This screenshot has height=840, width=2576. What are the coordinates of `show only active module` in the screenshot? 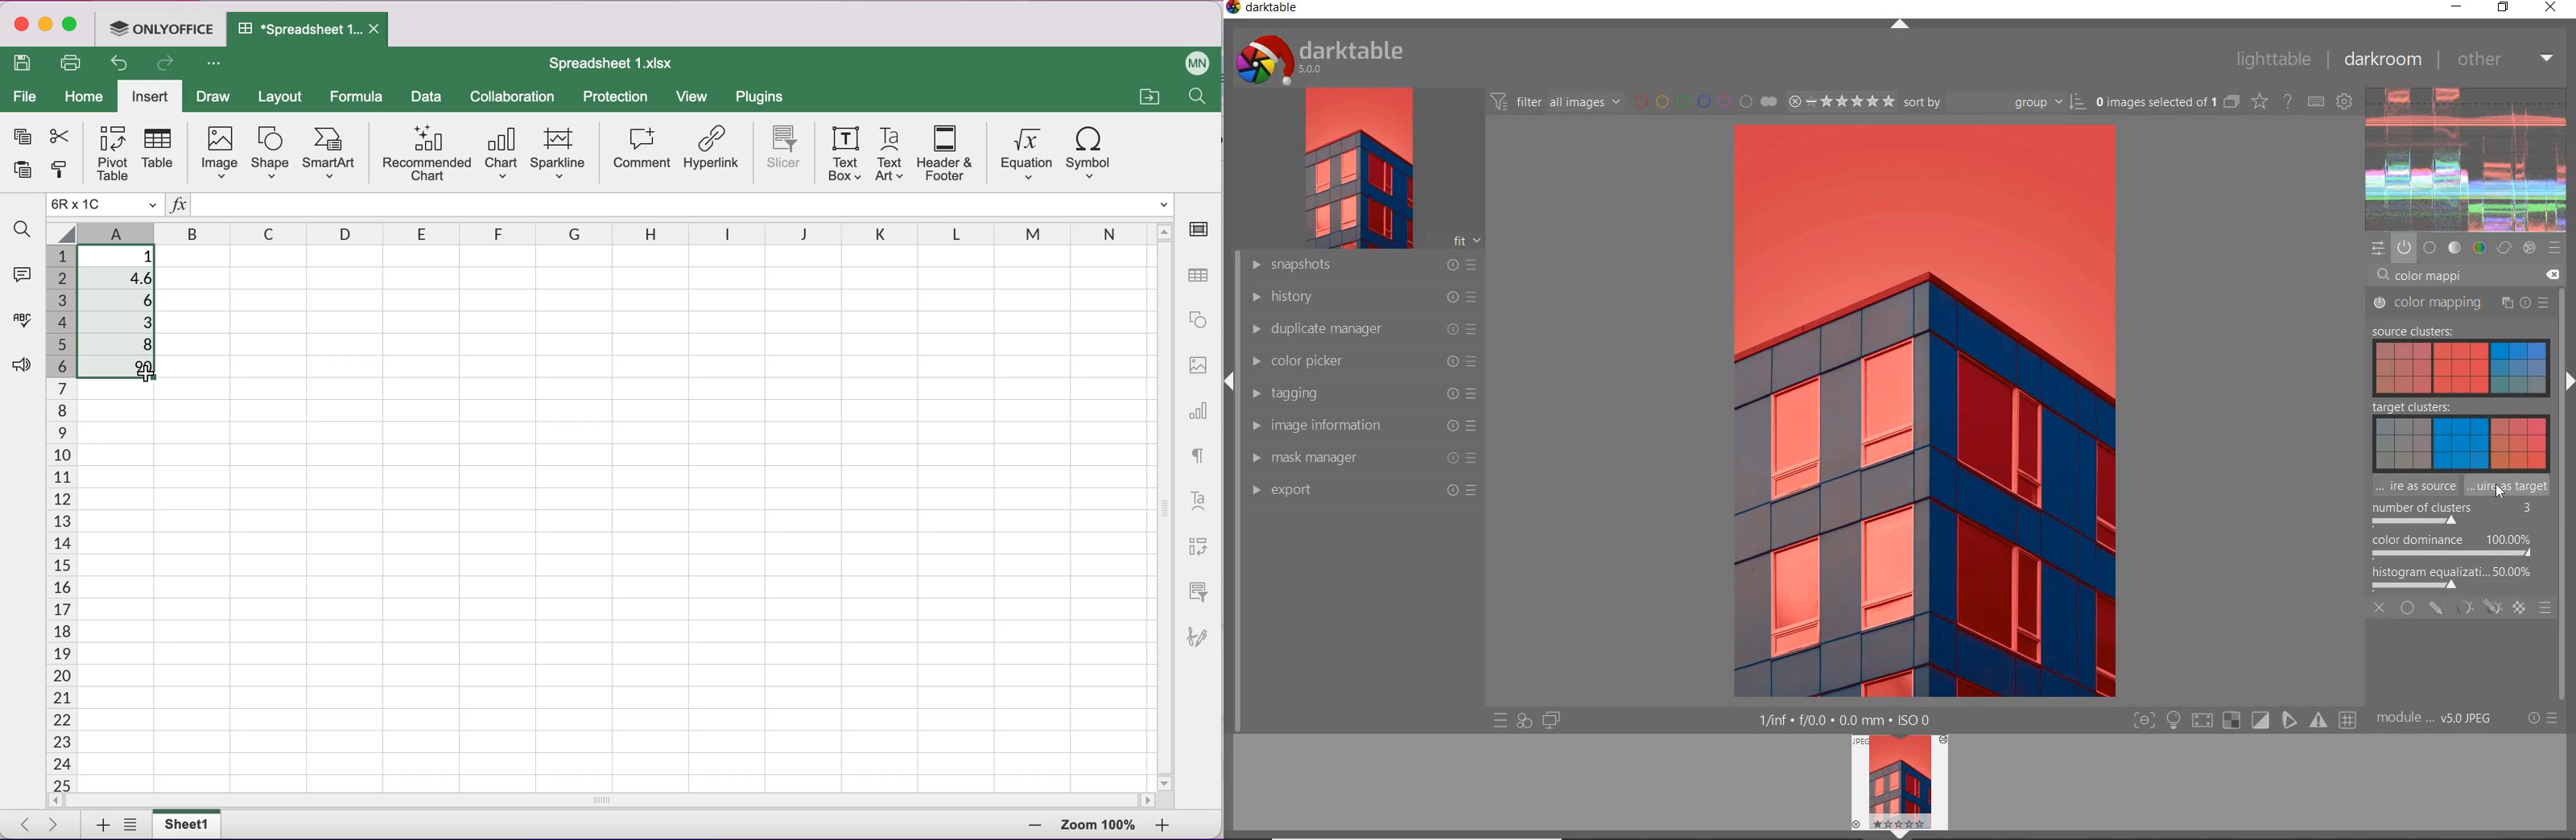 It's located at (2405, 249).